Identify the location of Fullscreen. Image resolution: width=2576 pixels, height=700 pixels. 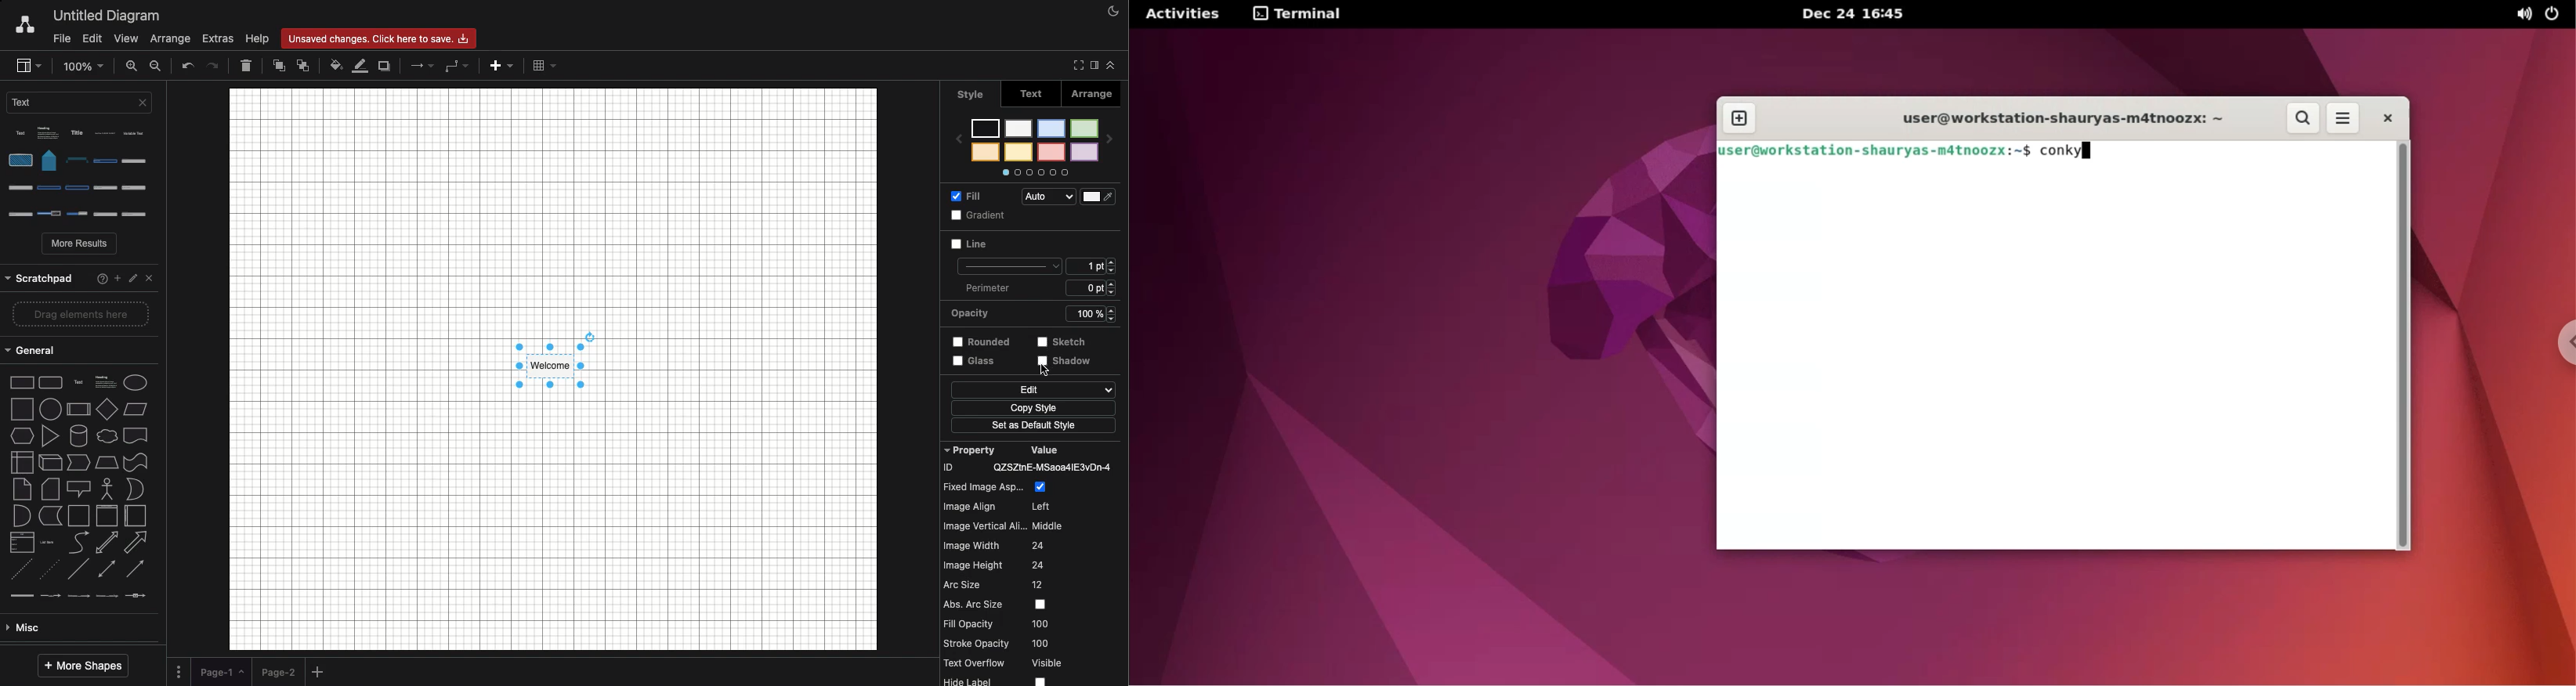
(1076, 65).